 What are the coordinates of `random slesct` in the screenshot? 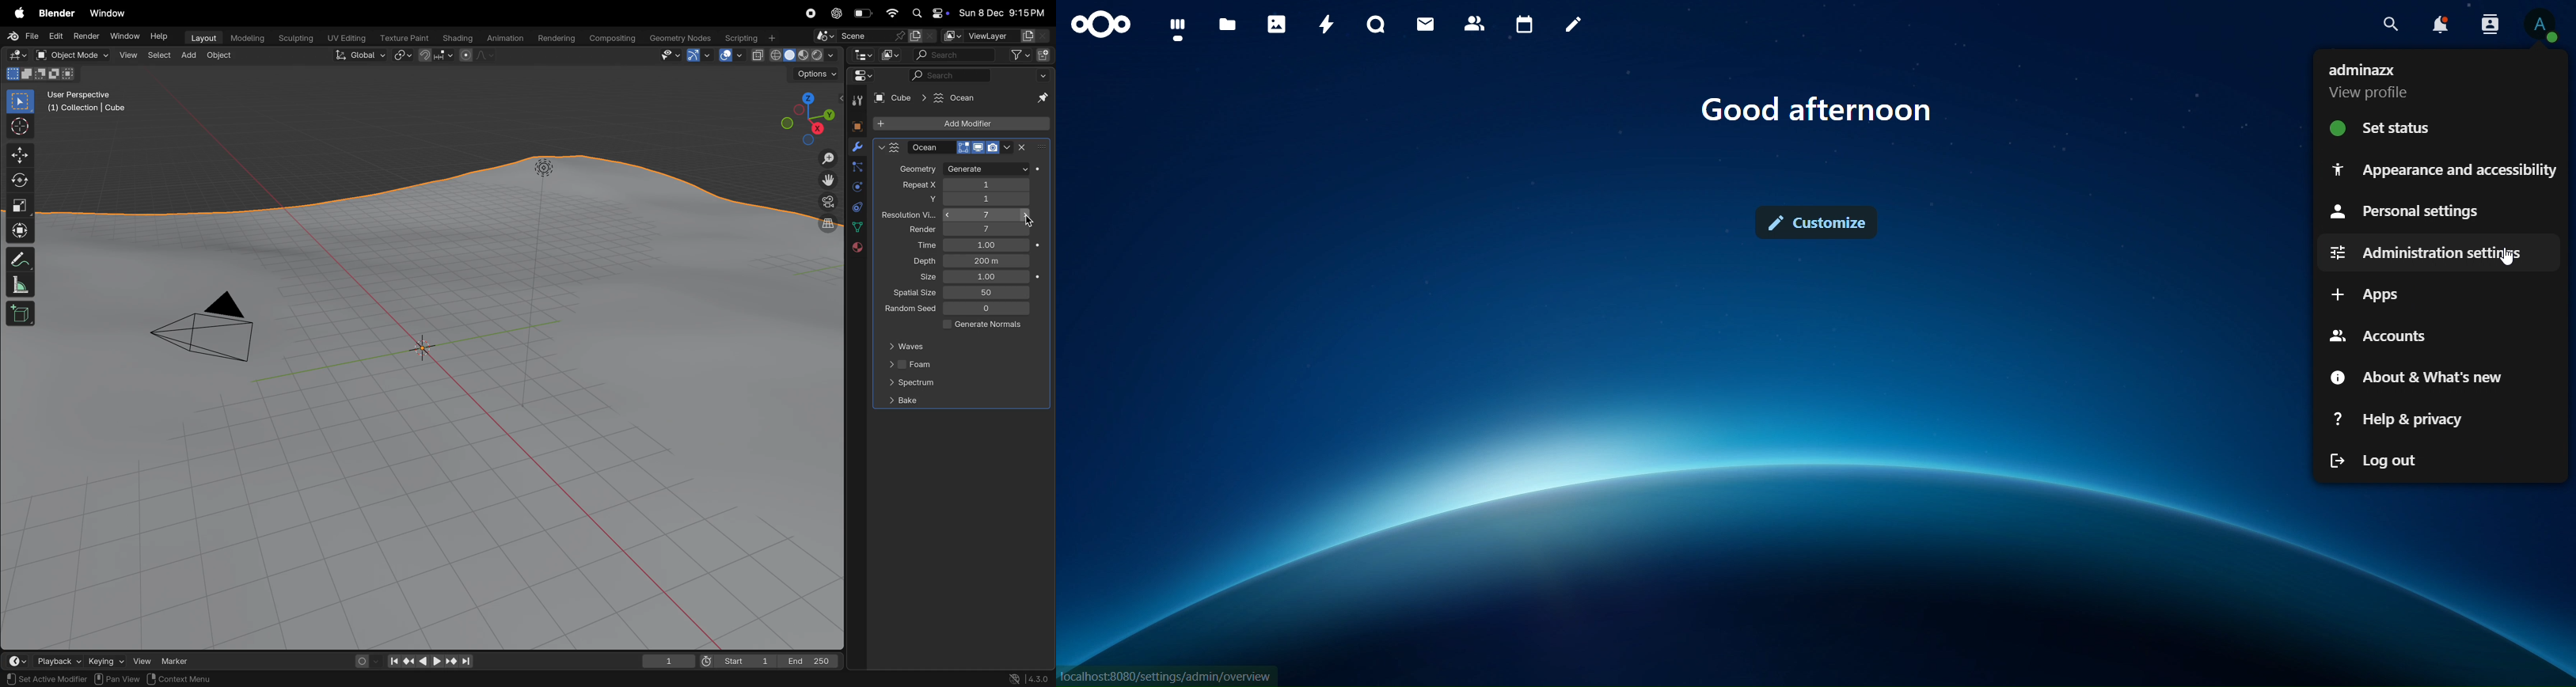 It's located at (906, 310).